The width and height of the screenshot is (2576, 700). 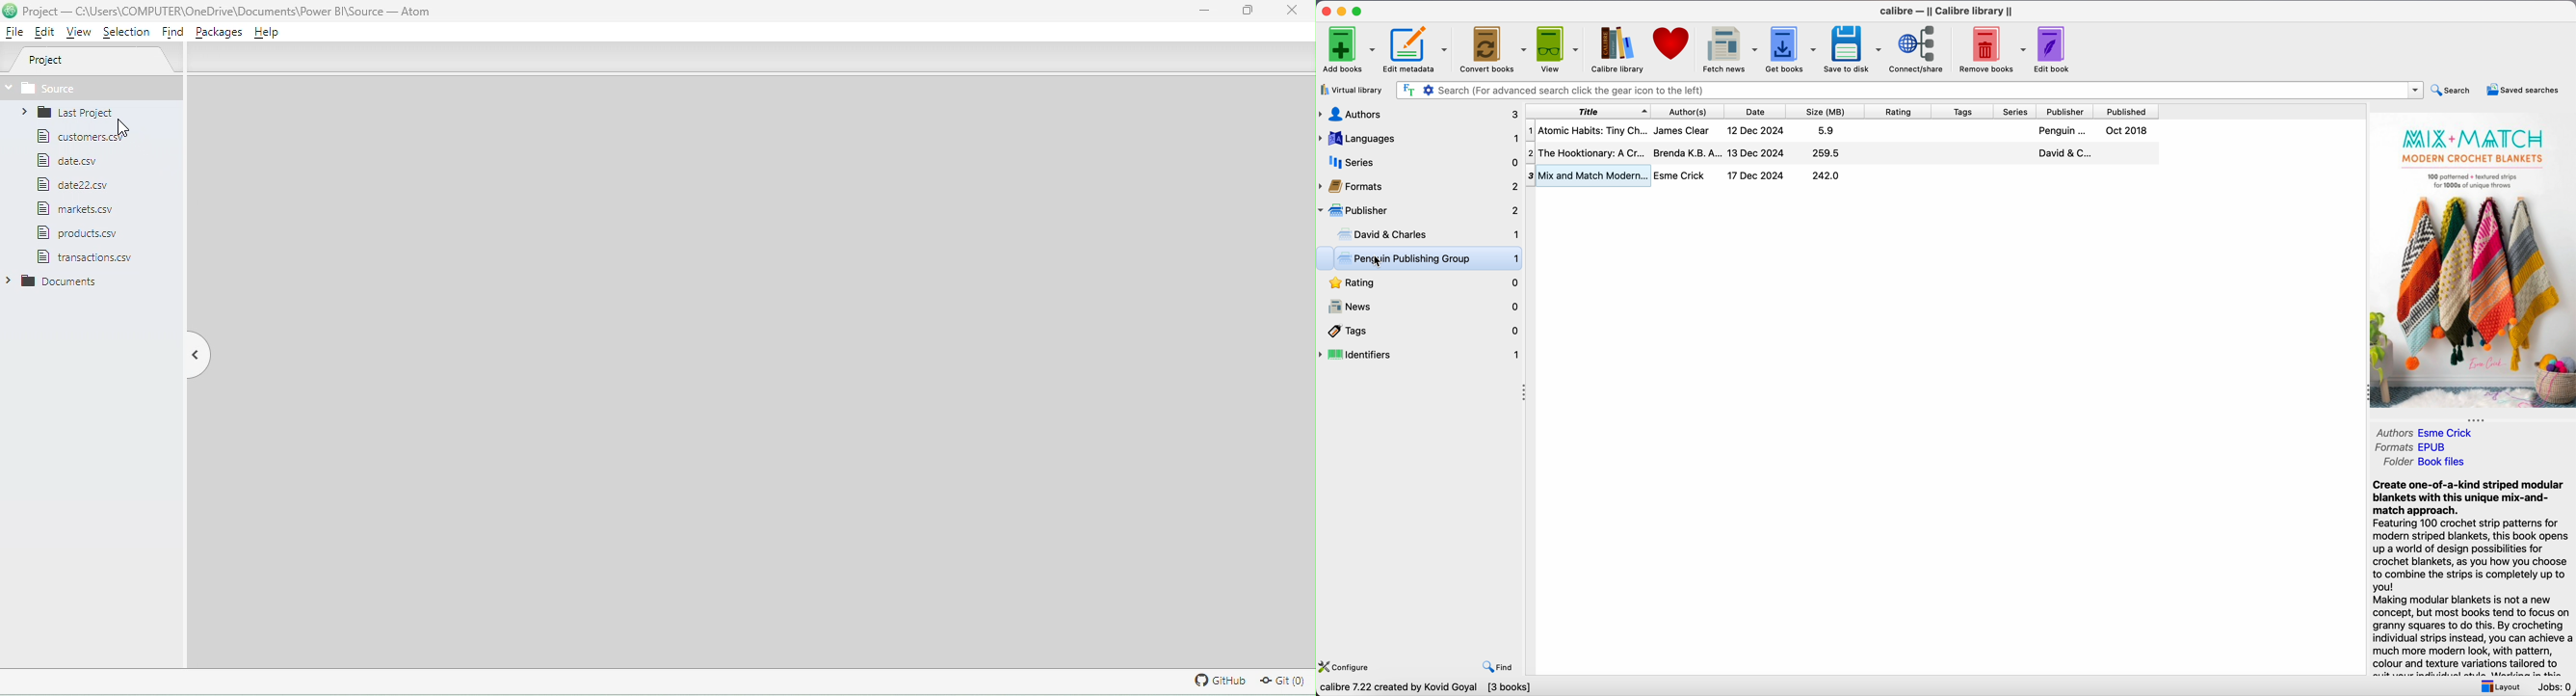 I want to click on logo, so click(x=11, y=13).